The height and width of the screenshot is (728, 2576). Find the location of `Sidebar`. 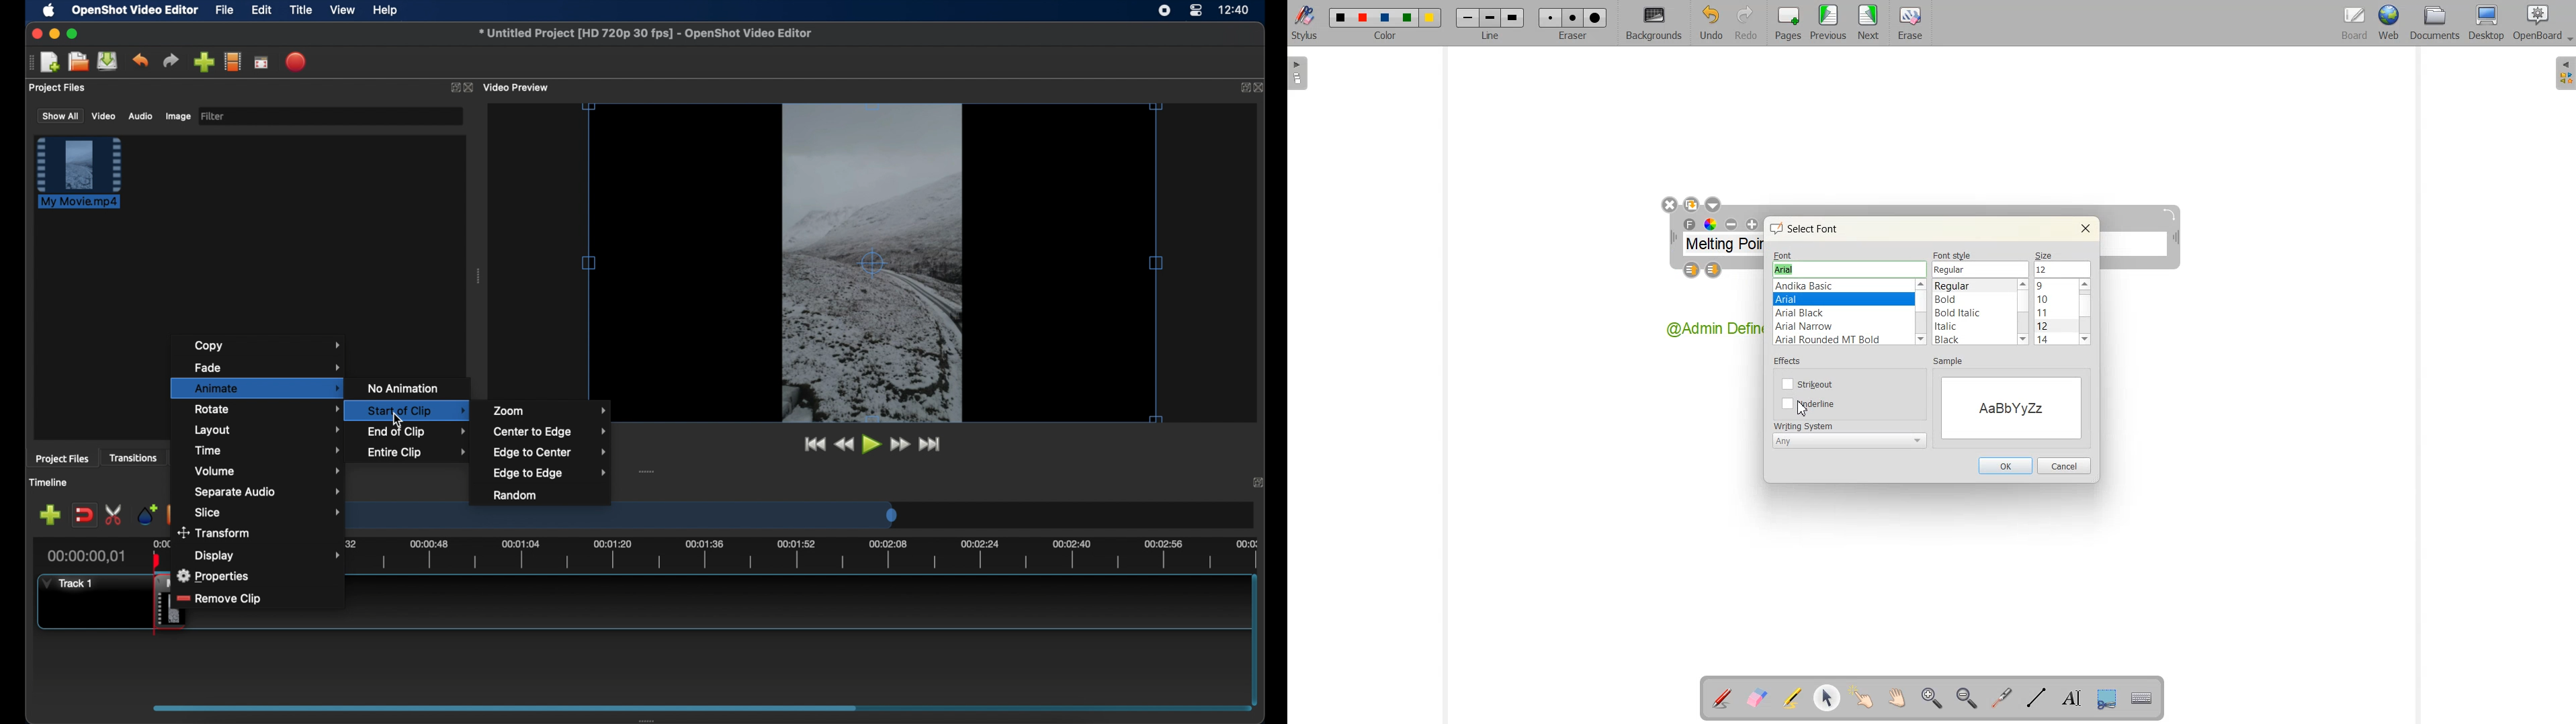

Sidebar is located at coordinates (1299, 73).